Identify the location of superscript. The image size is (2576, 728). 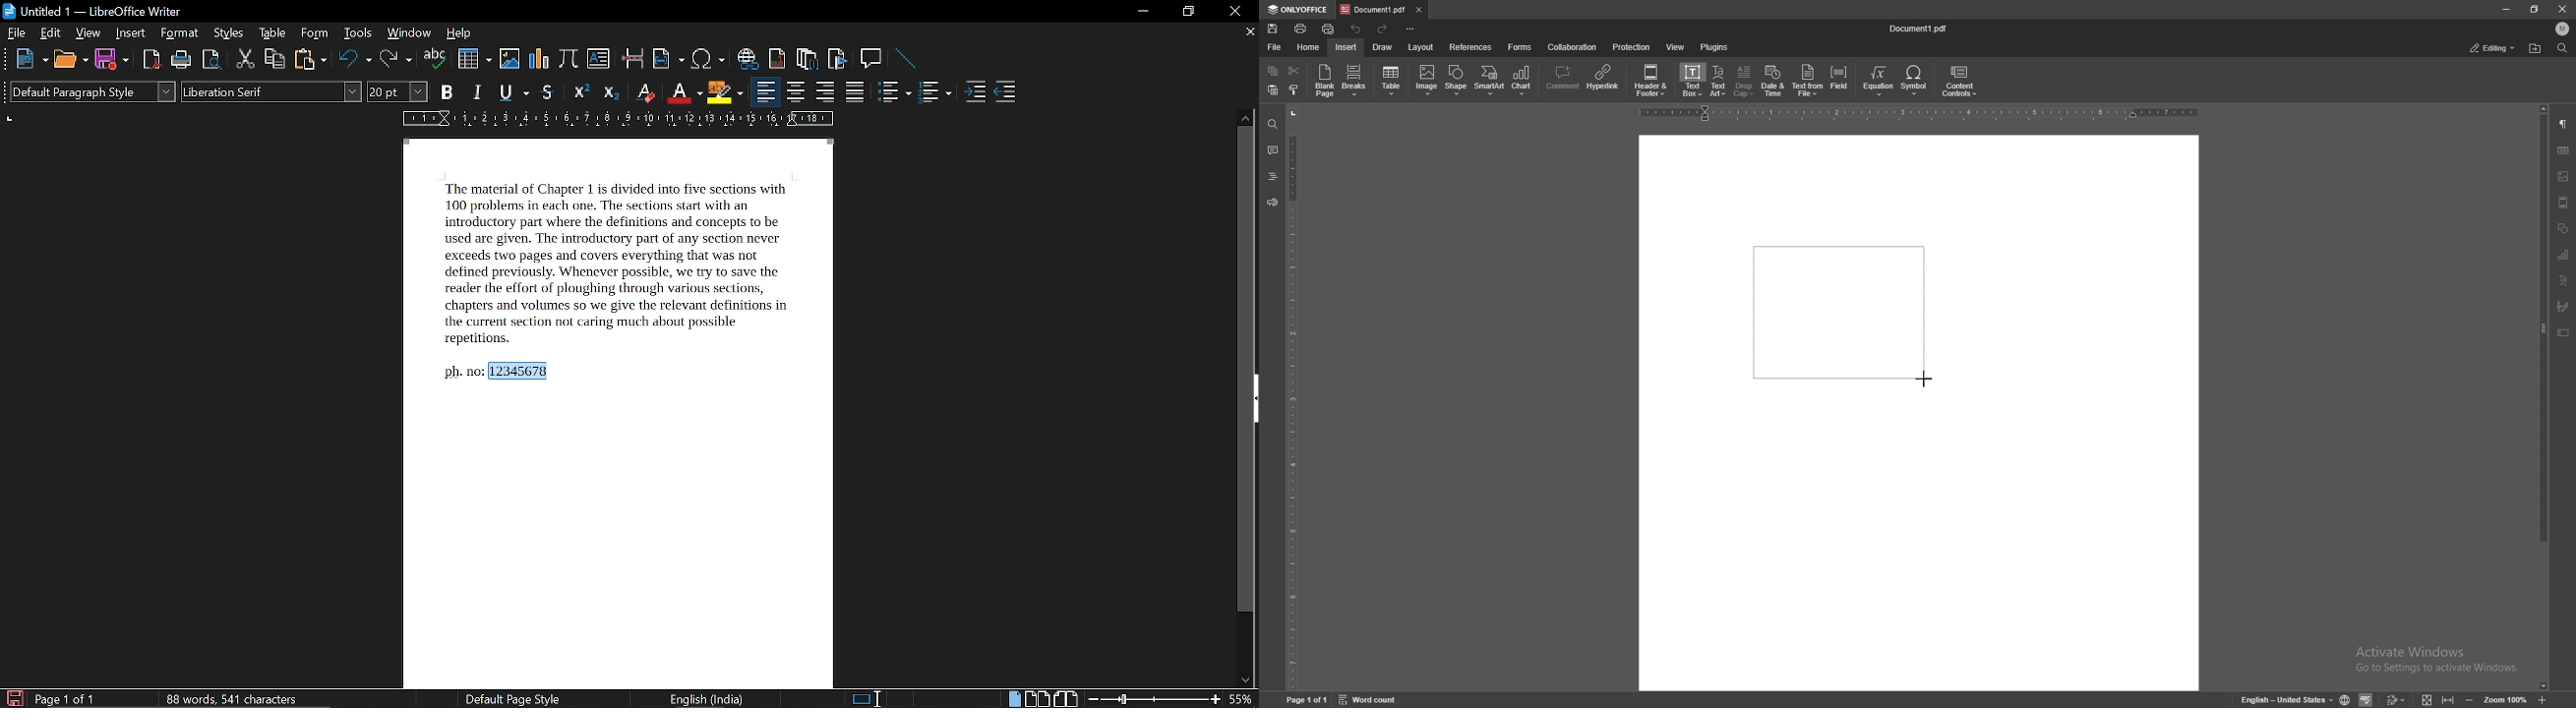
(578, 93).